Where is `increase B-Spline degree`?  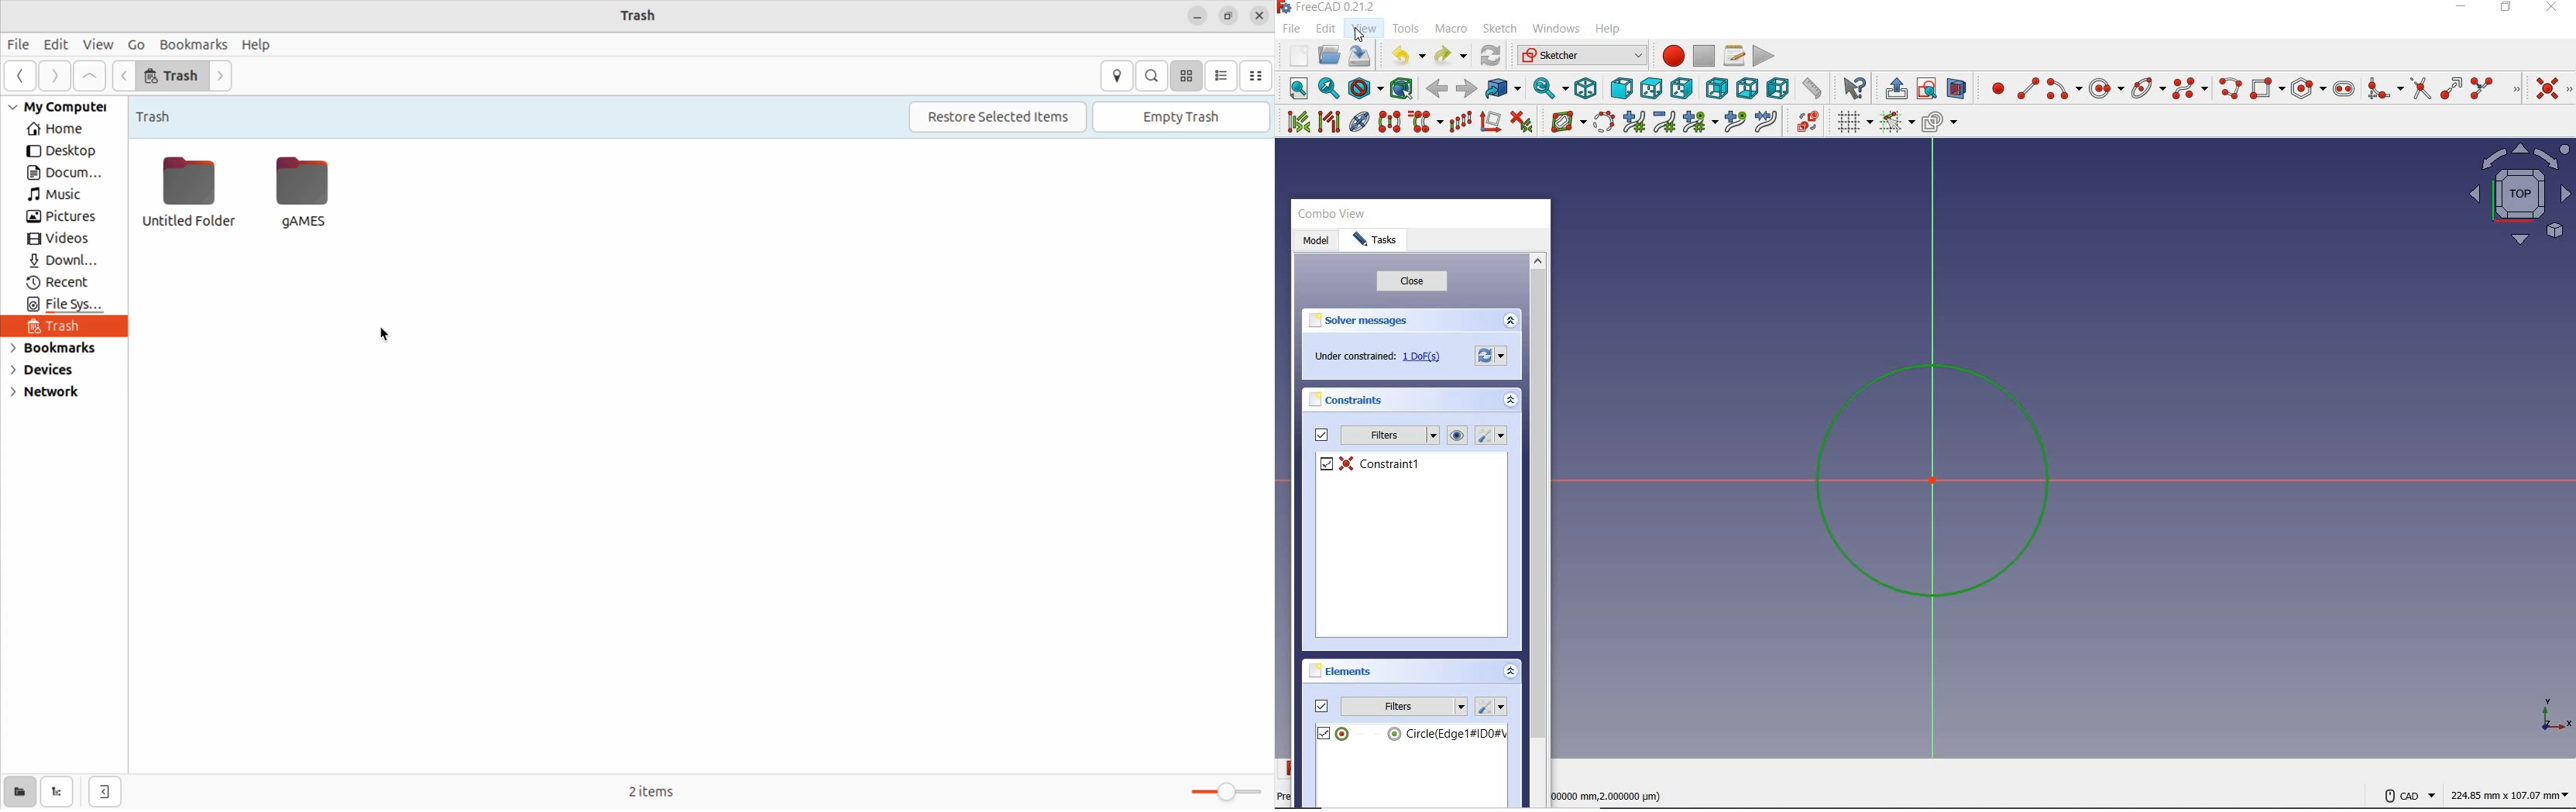
increase B-Spline degree is located at coordinates (1632, 122).